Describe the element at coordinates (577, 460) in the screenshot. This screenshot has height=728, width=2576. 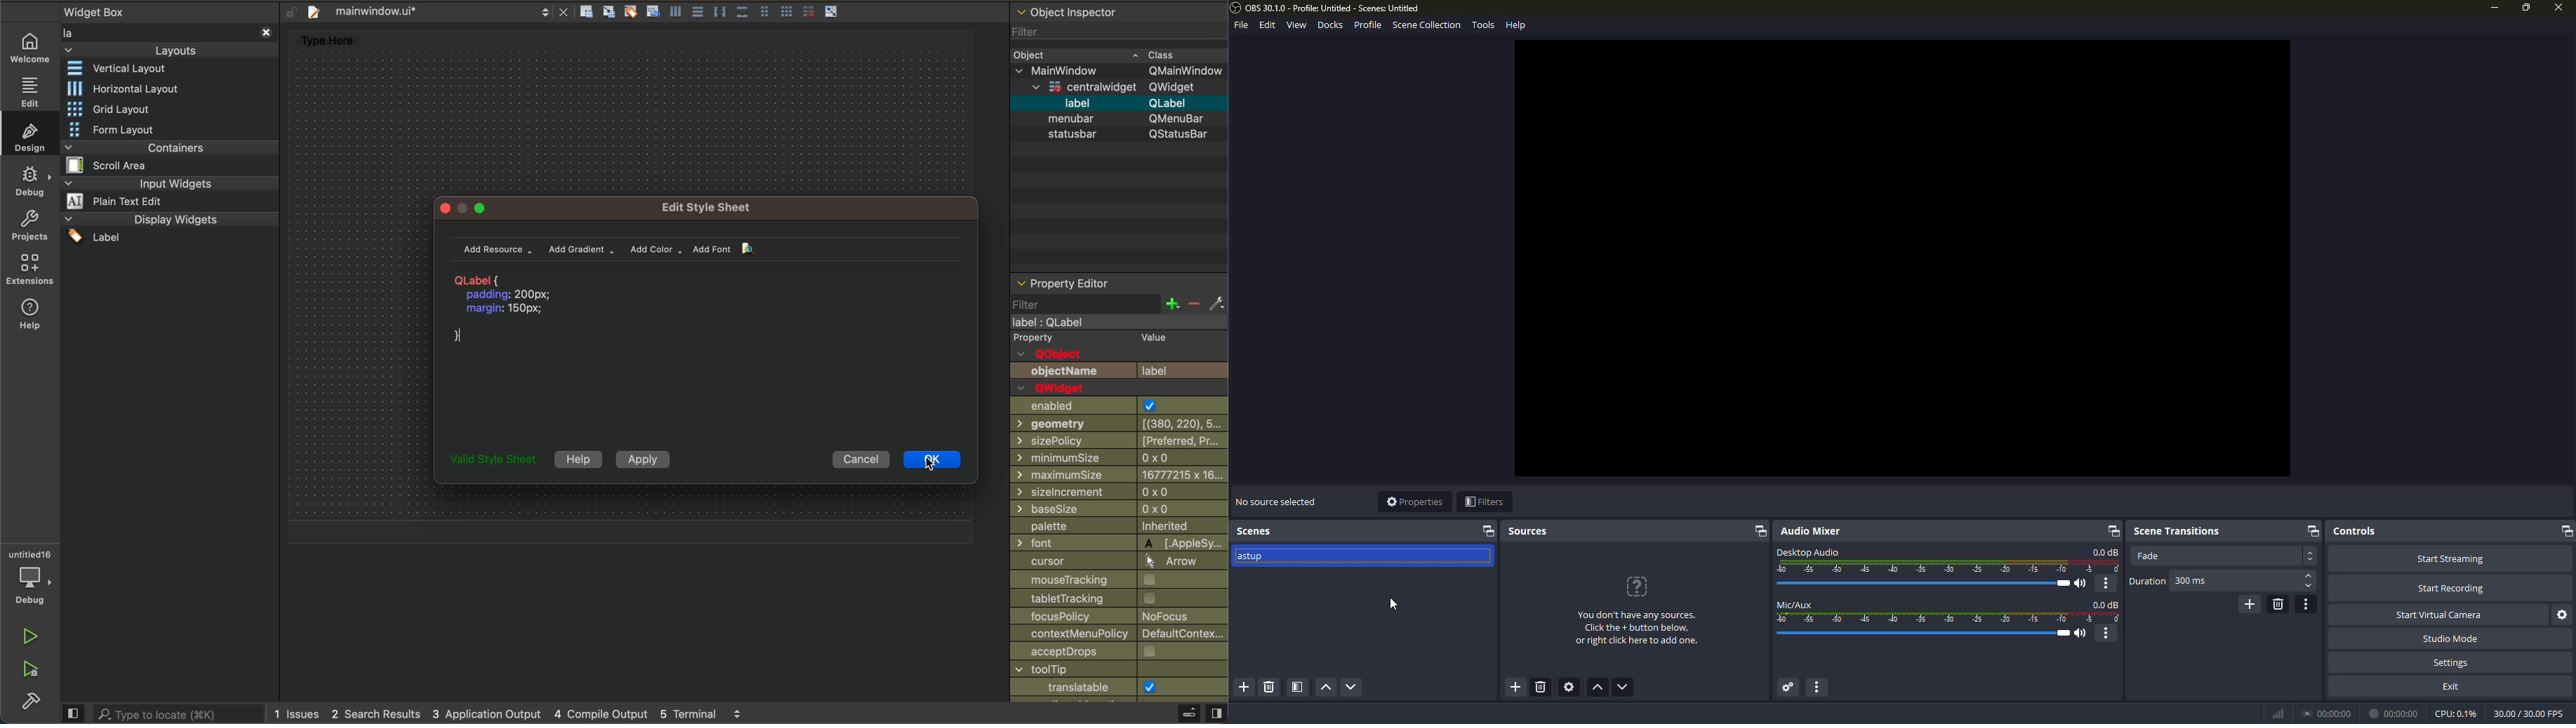
I see `help` at that location.